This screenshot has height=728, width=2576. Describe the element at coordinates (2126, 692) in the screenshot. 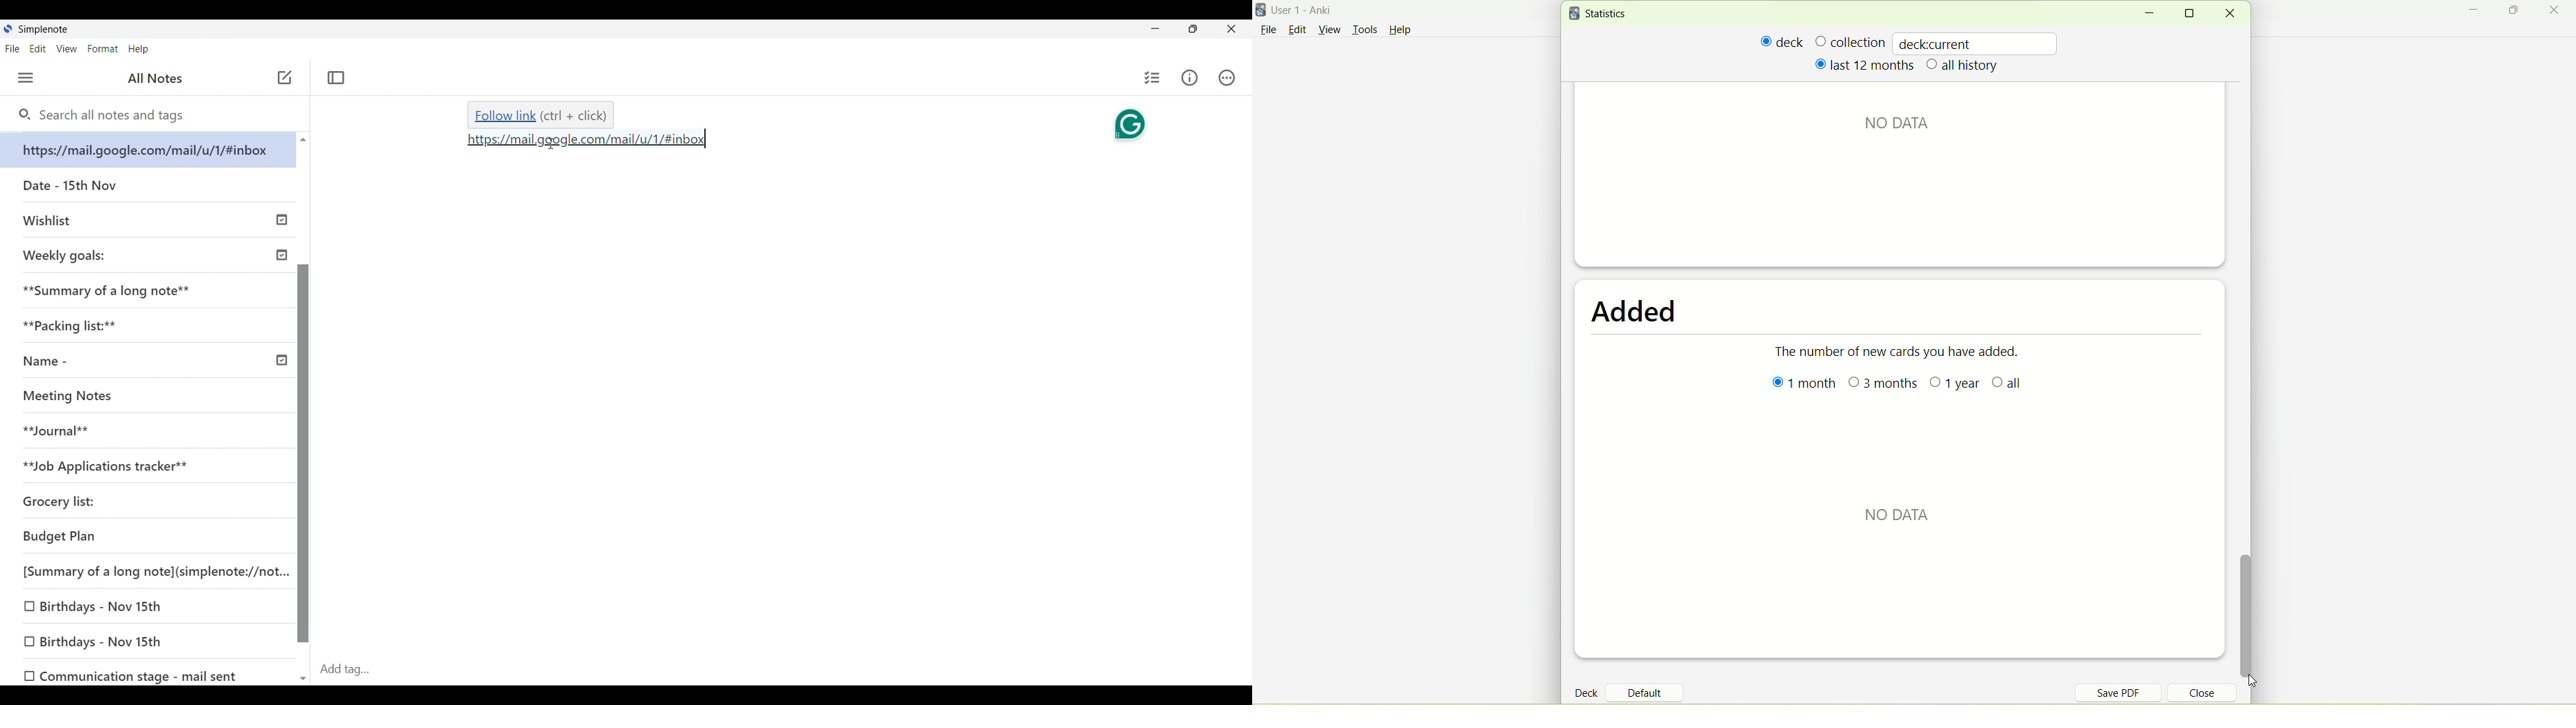

I see `save PDF` at that location.